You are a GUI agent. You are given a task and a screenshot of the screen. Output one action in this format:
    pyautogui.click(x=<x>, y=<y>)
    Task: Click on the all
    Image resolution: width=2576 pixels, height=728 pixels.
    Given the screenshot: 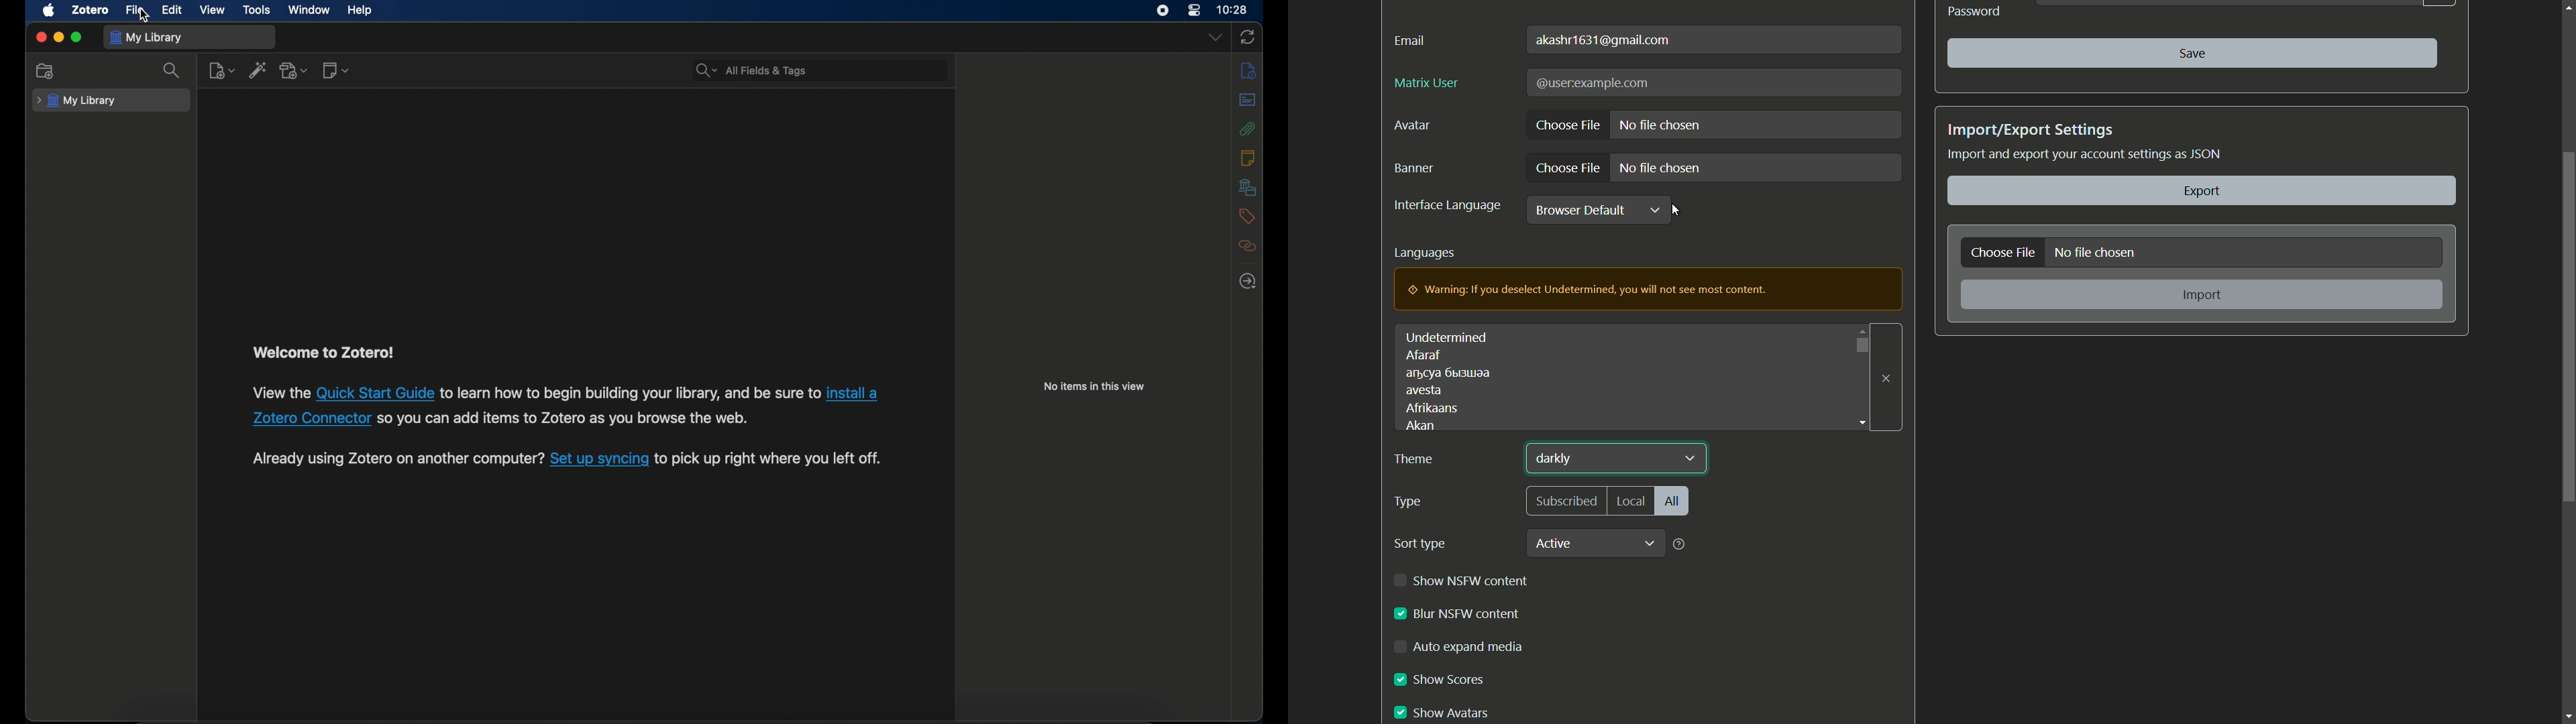 What is the action you would take?
    pyautogui.click(x=1672, y=501)
    